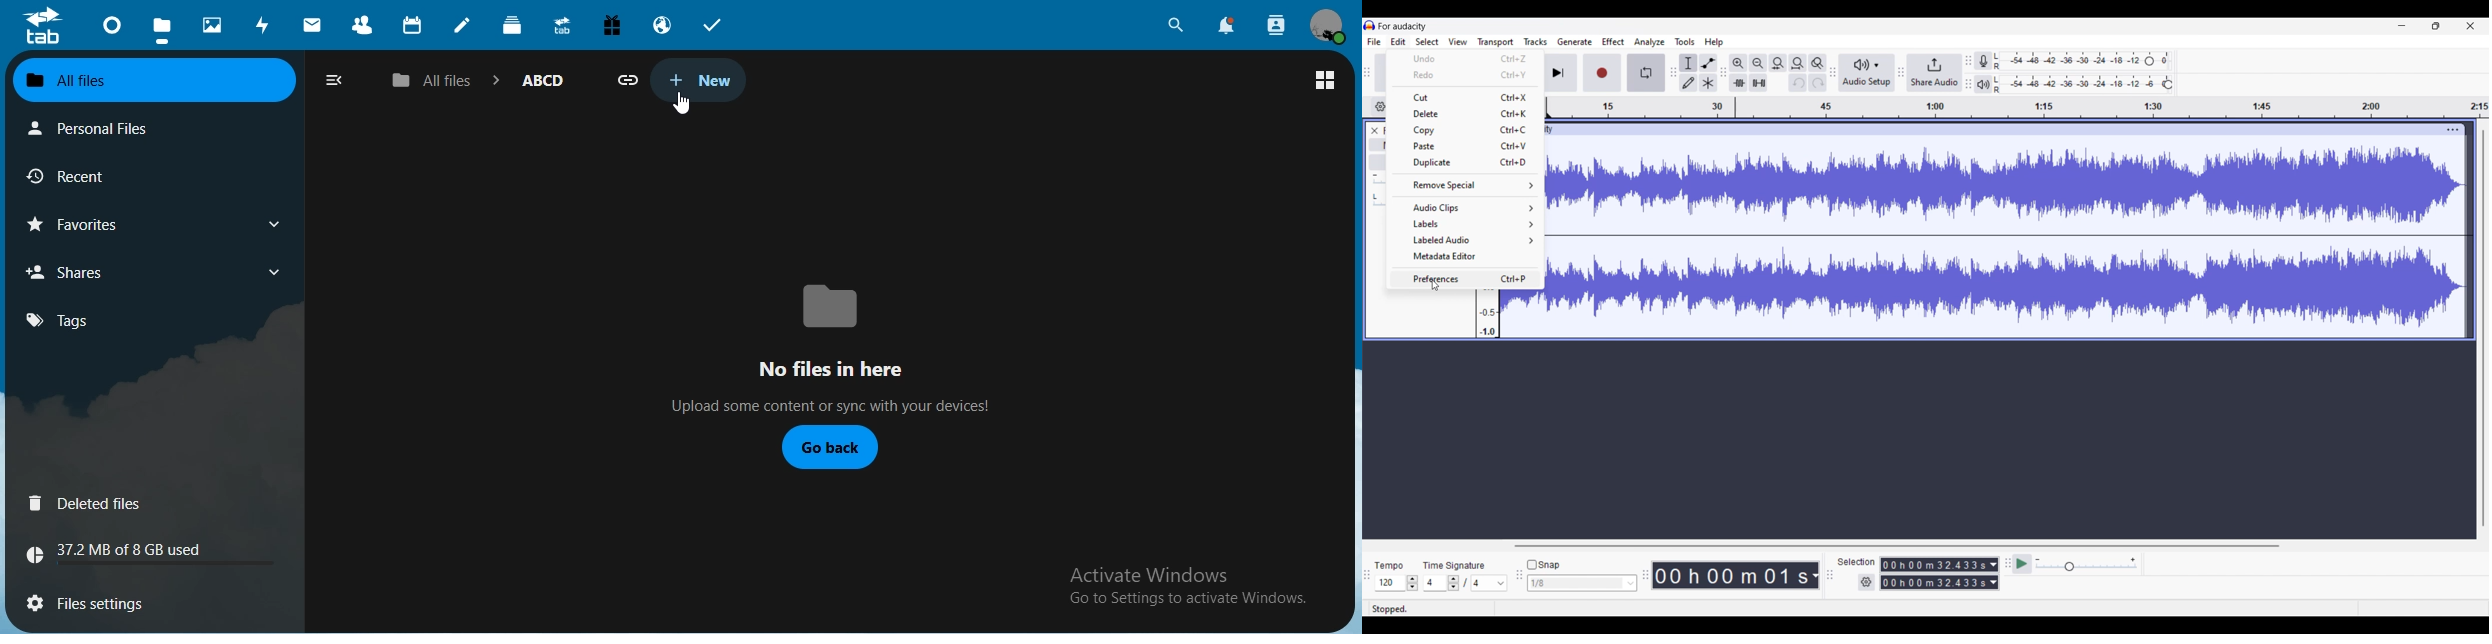  I want to click on text, so click(1180, 584).